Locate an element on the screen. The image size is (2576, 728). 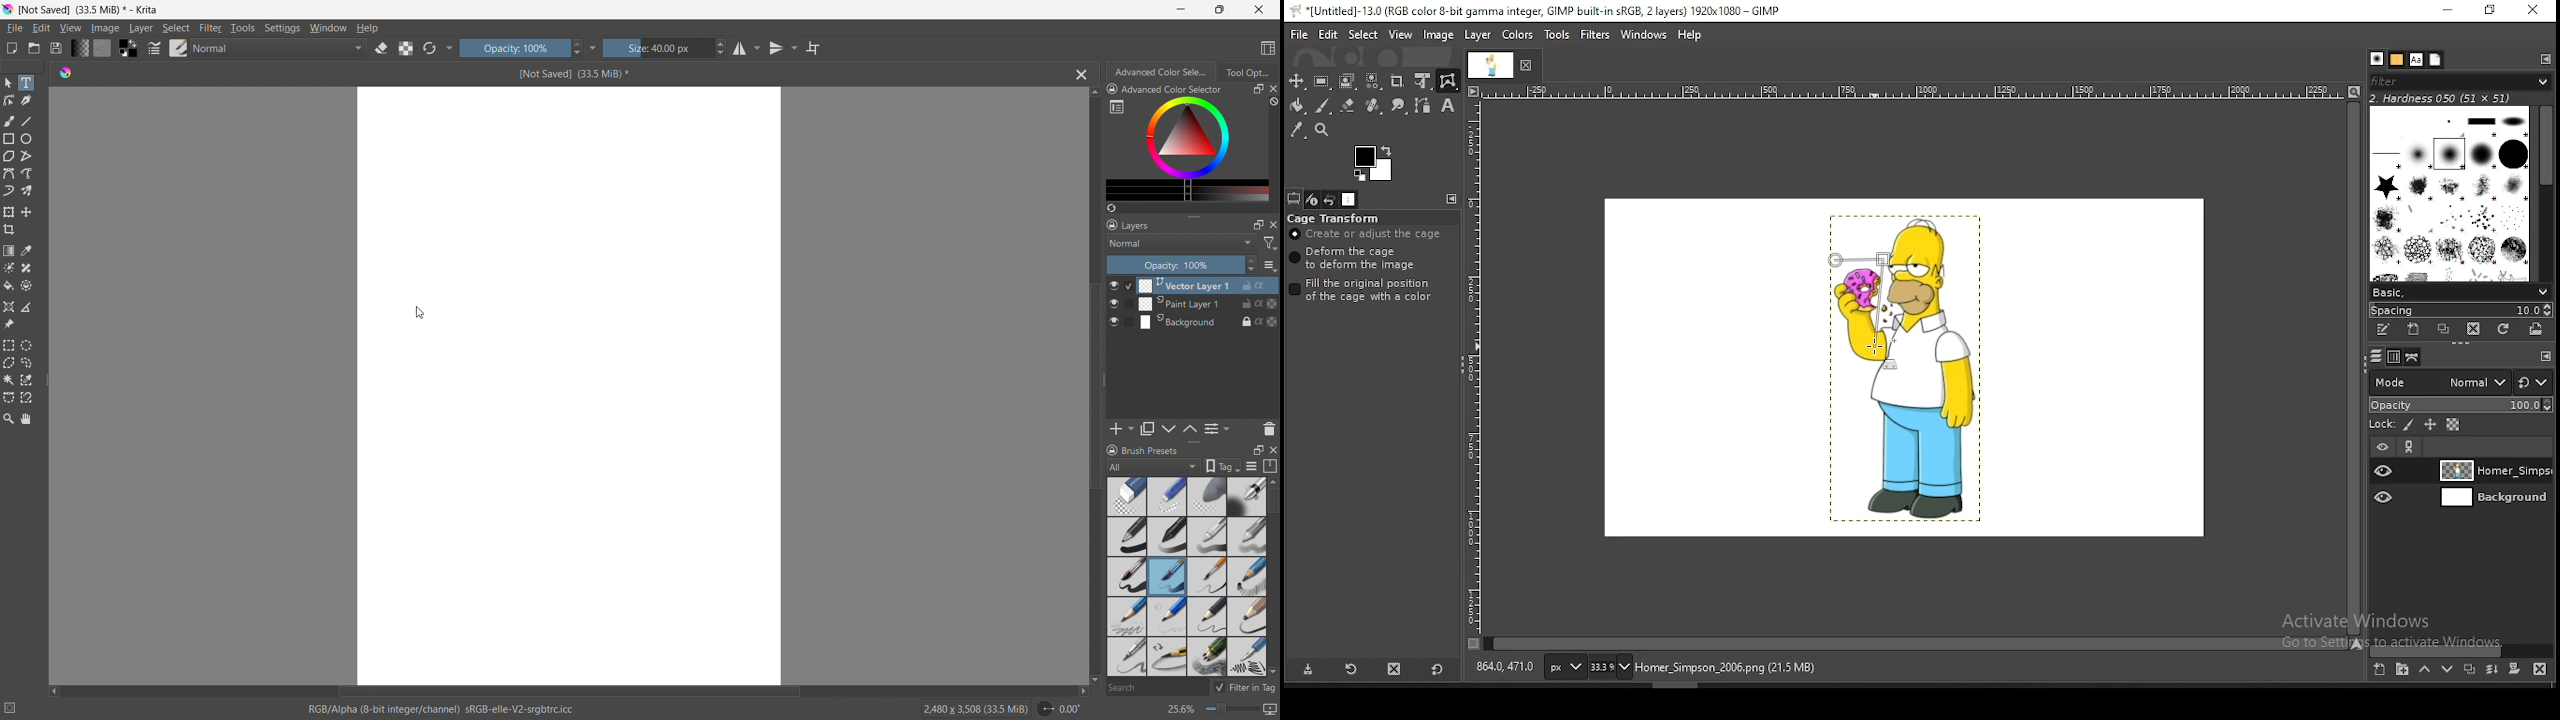
spacing is located at coordinates (2460, 309).